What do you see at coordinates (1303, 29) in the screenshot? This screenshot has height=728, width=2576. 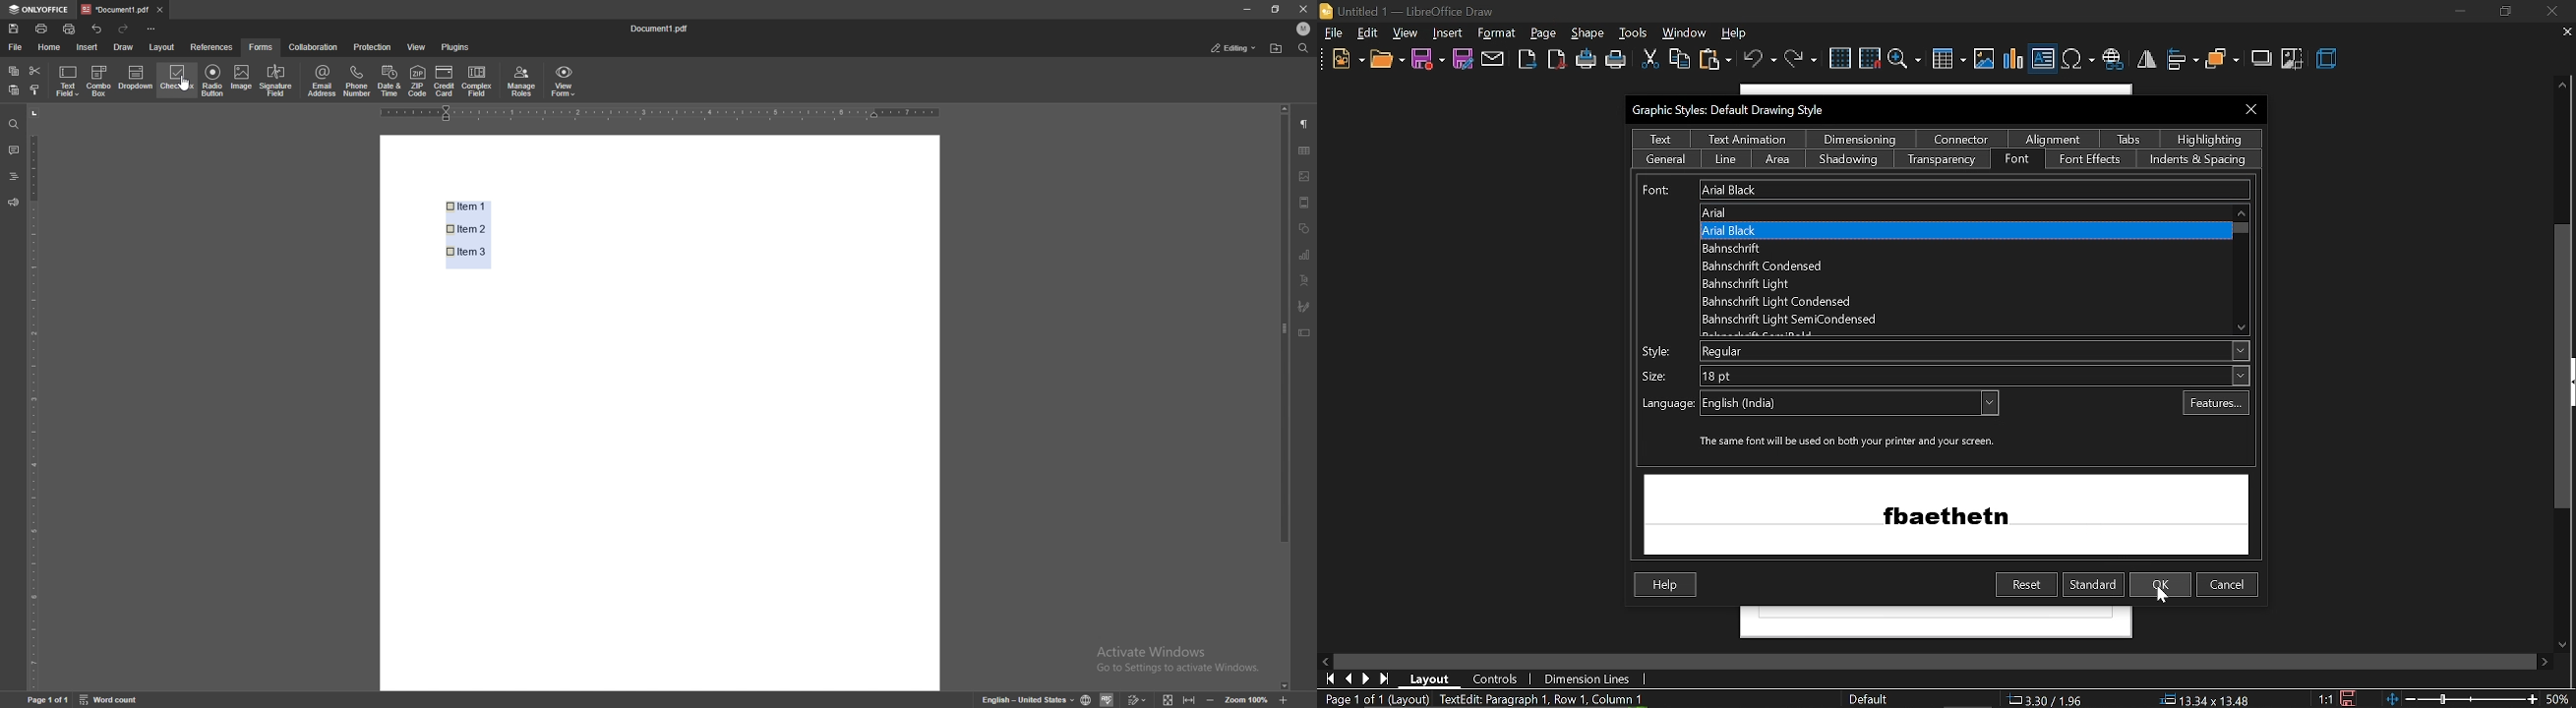 I see `profile` at bounding box center [1303, 29].